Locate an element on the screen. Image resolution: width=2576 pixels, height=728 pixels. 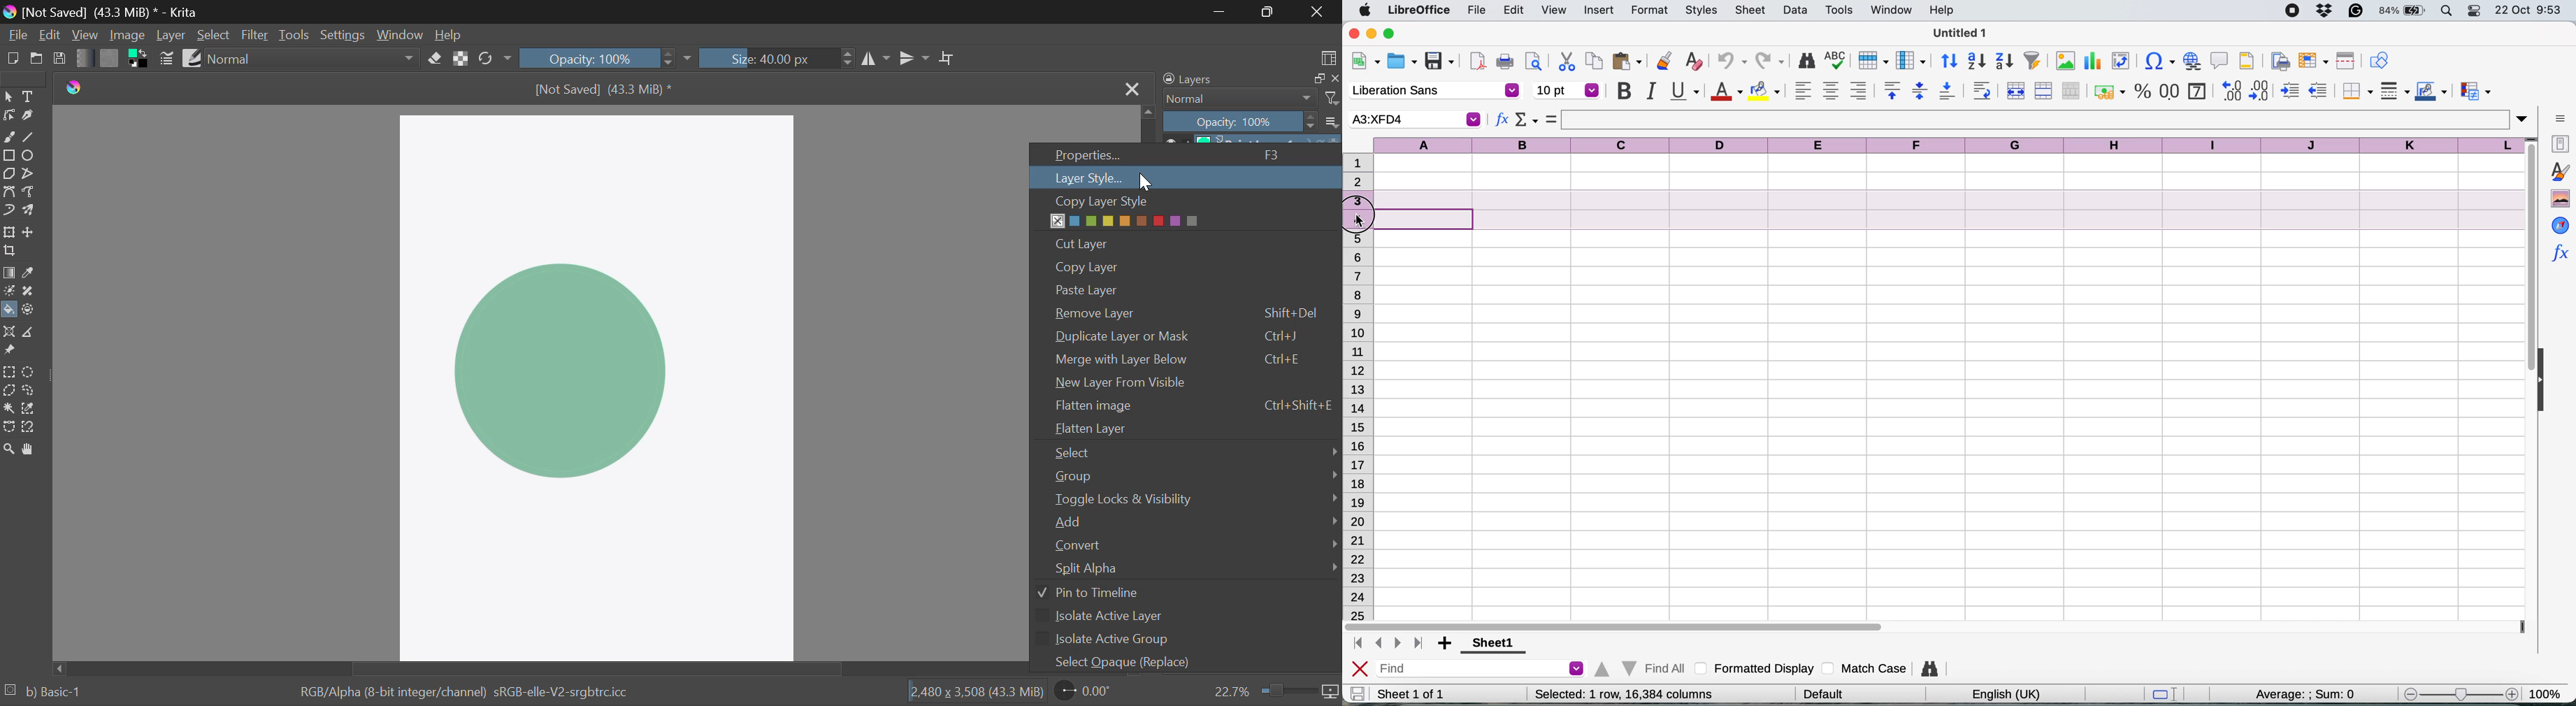
match case is located at coordinates (1865, 668).